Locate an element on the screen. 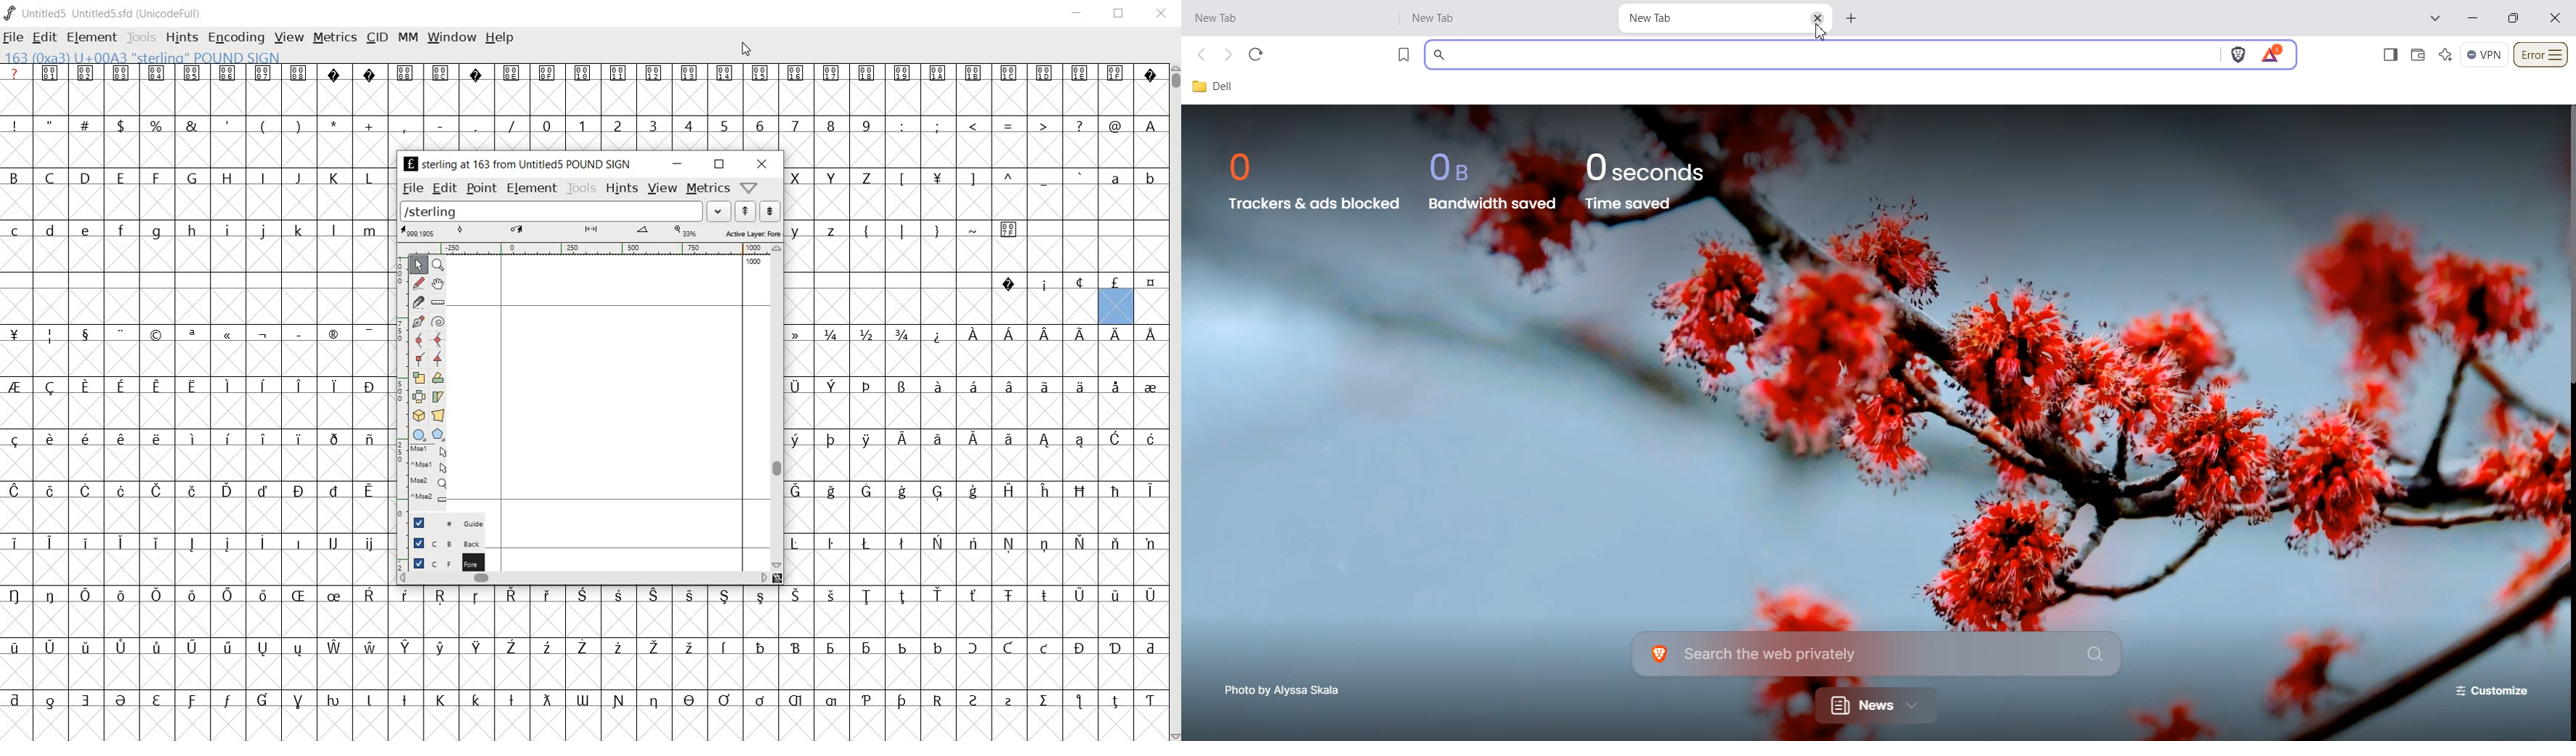 Image resolution: width=2576 pixels, height=756 pixels. Symbol is located at coordinates (689, 701).